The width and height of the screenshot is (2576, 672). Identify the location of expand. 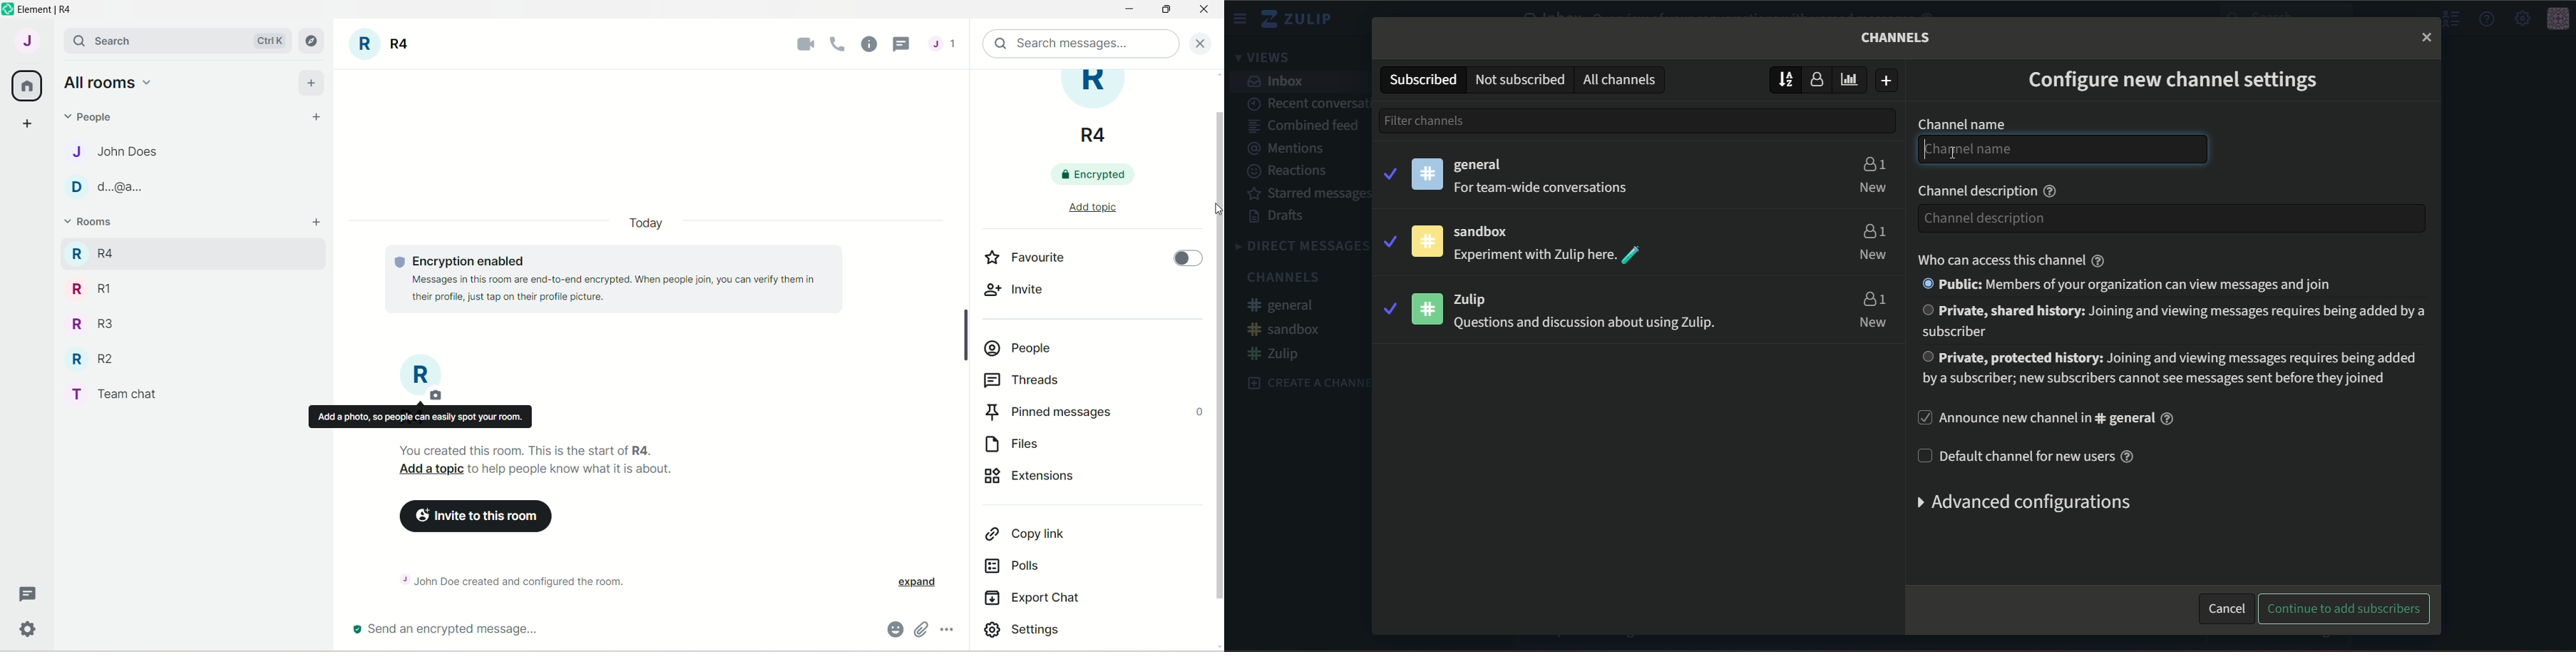
(916, 583).